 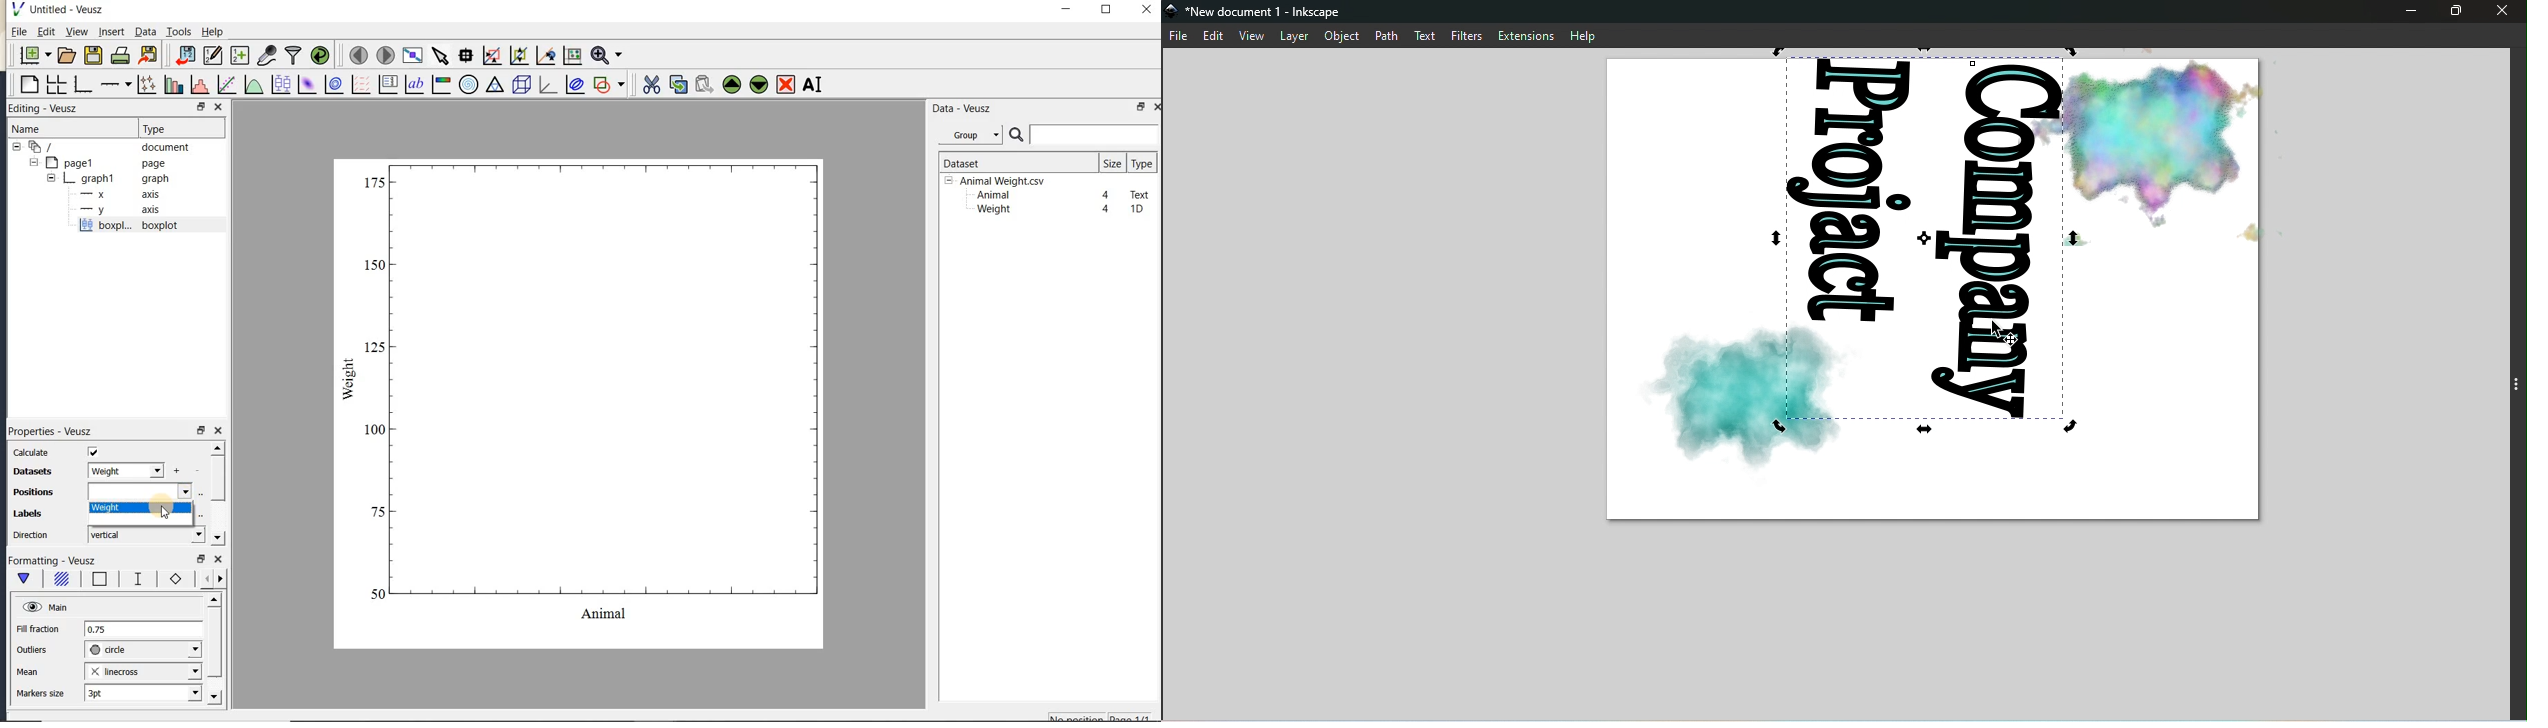 What do you see at coordinates (50, 109) in the screenshot?
I see `Editing - Veusz` at bounding box center [50, 109].